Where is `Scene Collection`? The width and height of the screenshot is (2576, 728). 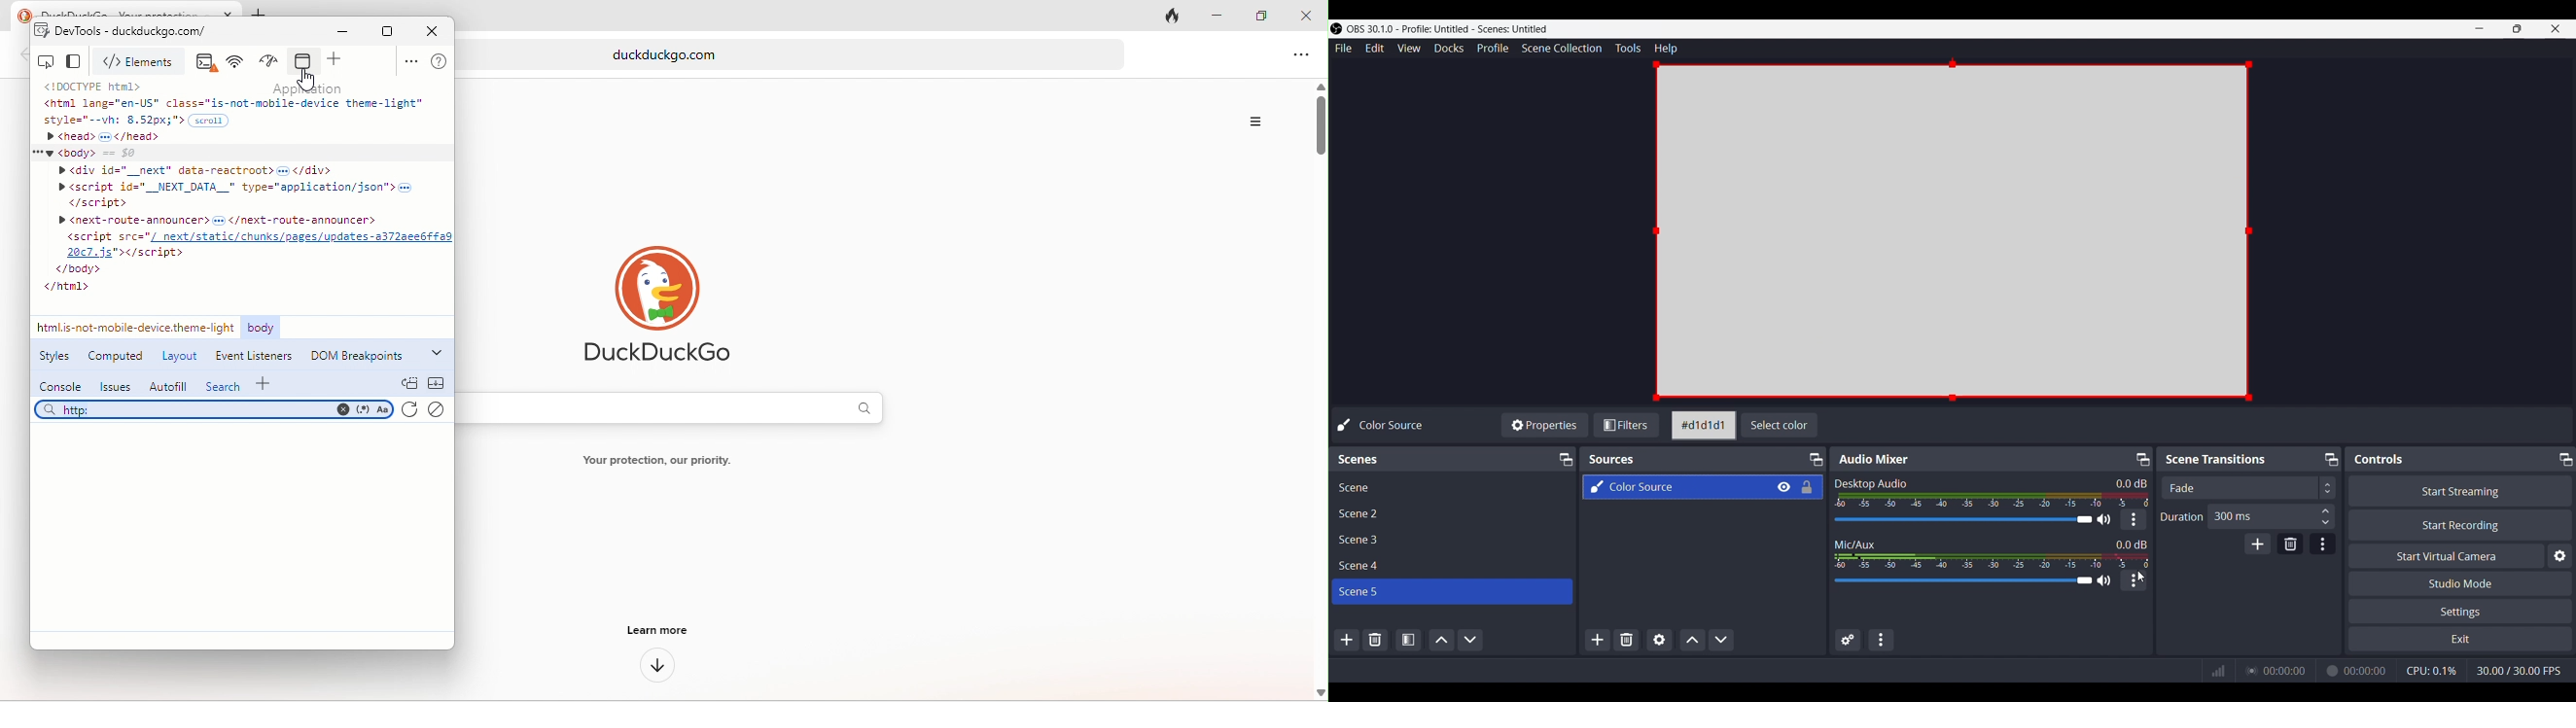
Scene Collection is located at coordinates (1562, 49).